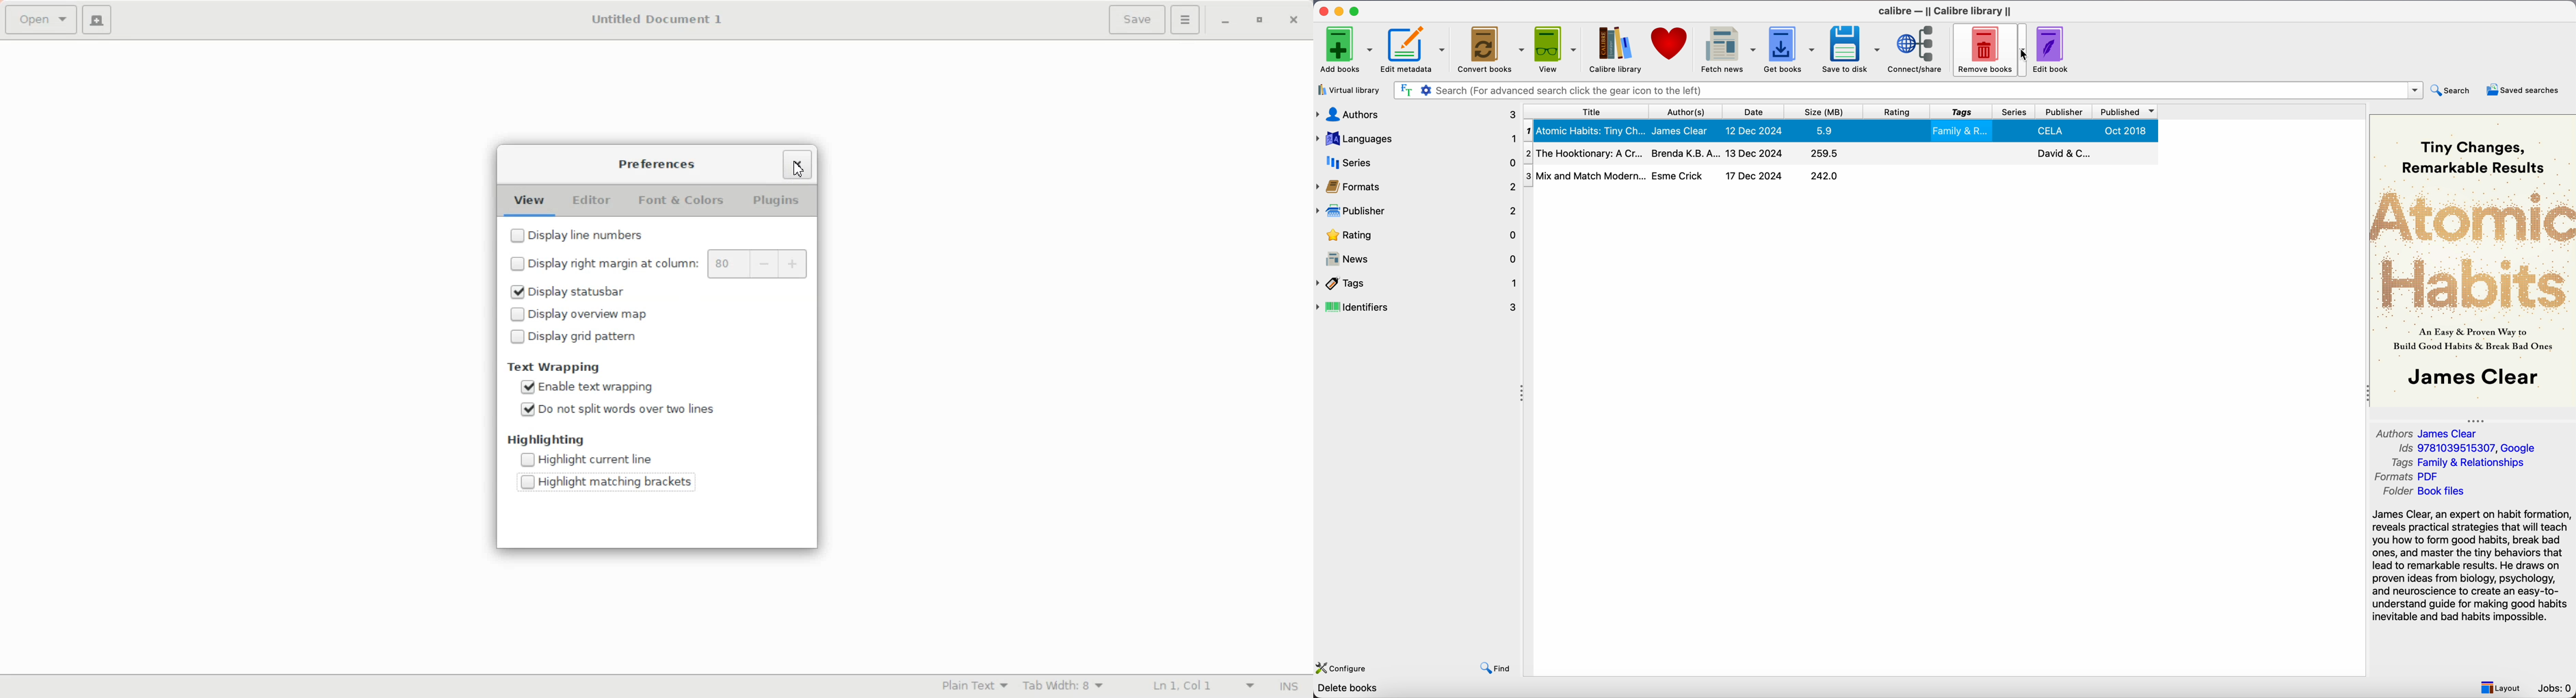 The image size is (2576, 700). I want to click on book cover preview, so click(2473, 259).